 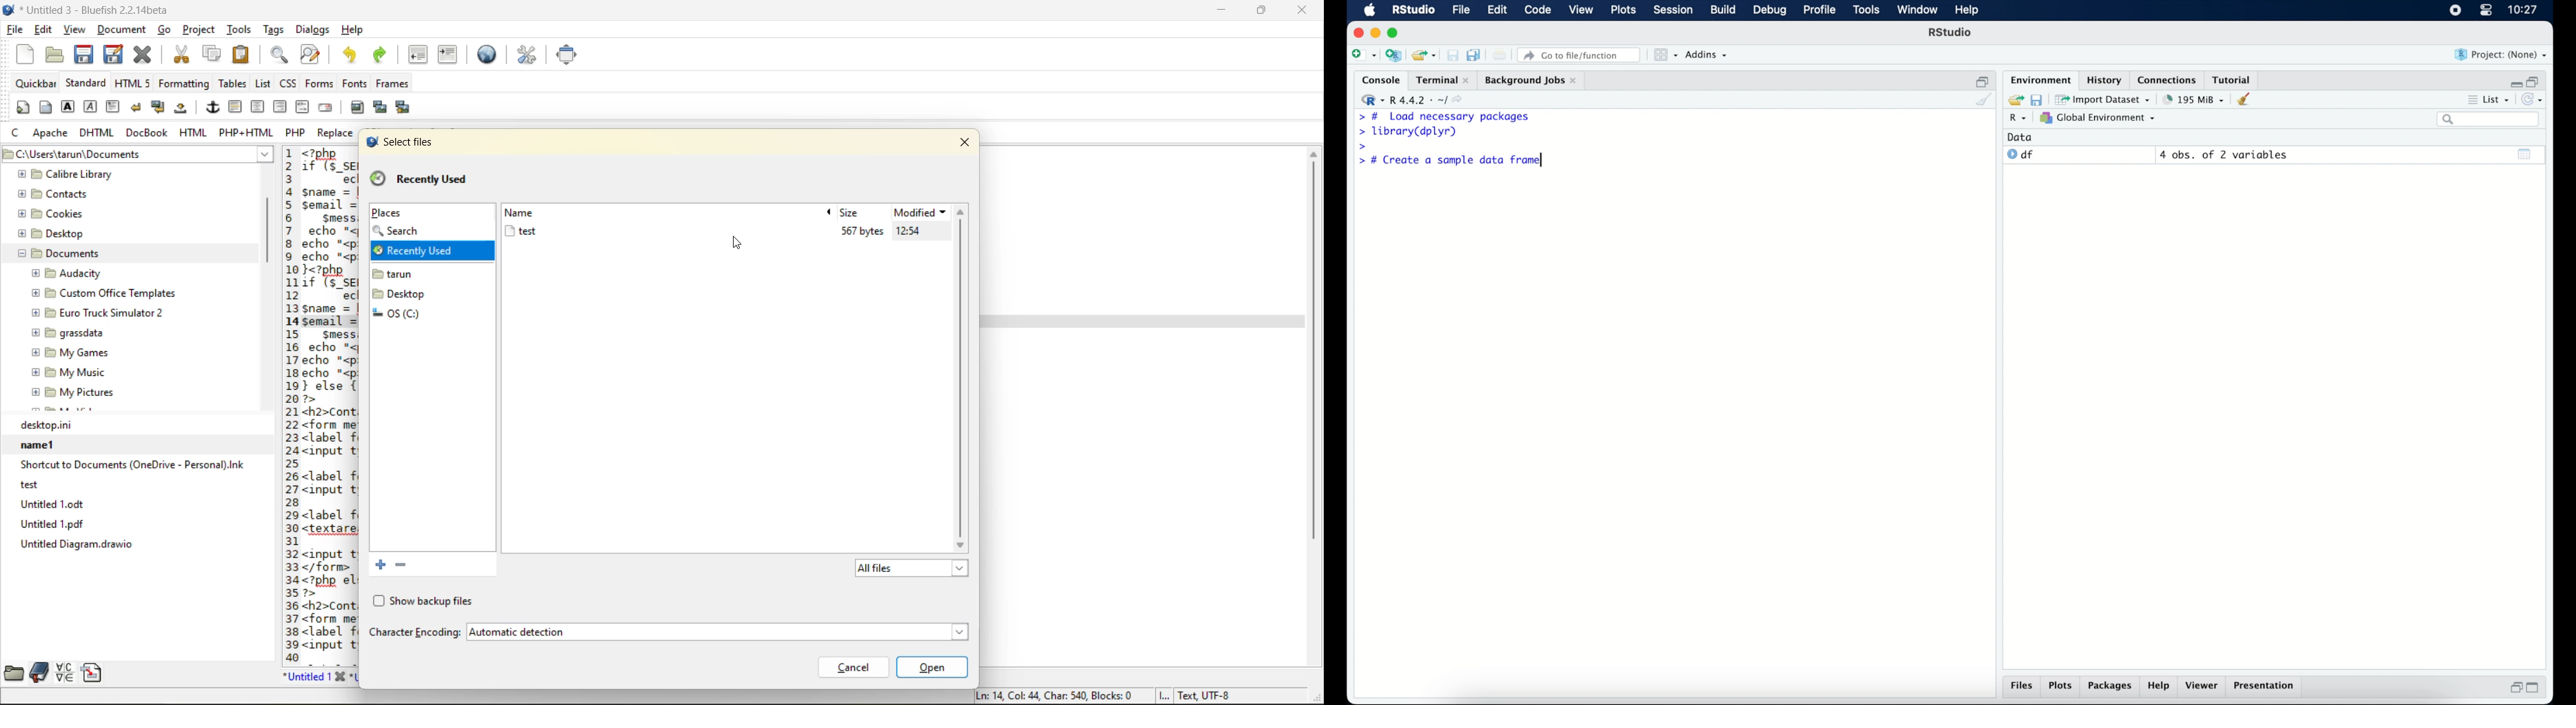 I want to click on global environment, so click(x=2098, y=118).